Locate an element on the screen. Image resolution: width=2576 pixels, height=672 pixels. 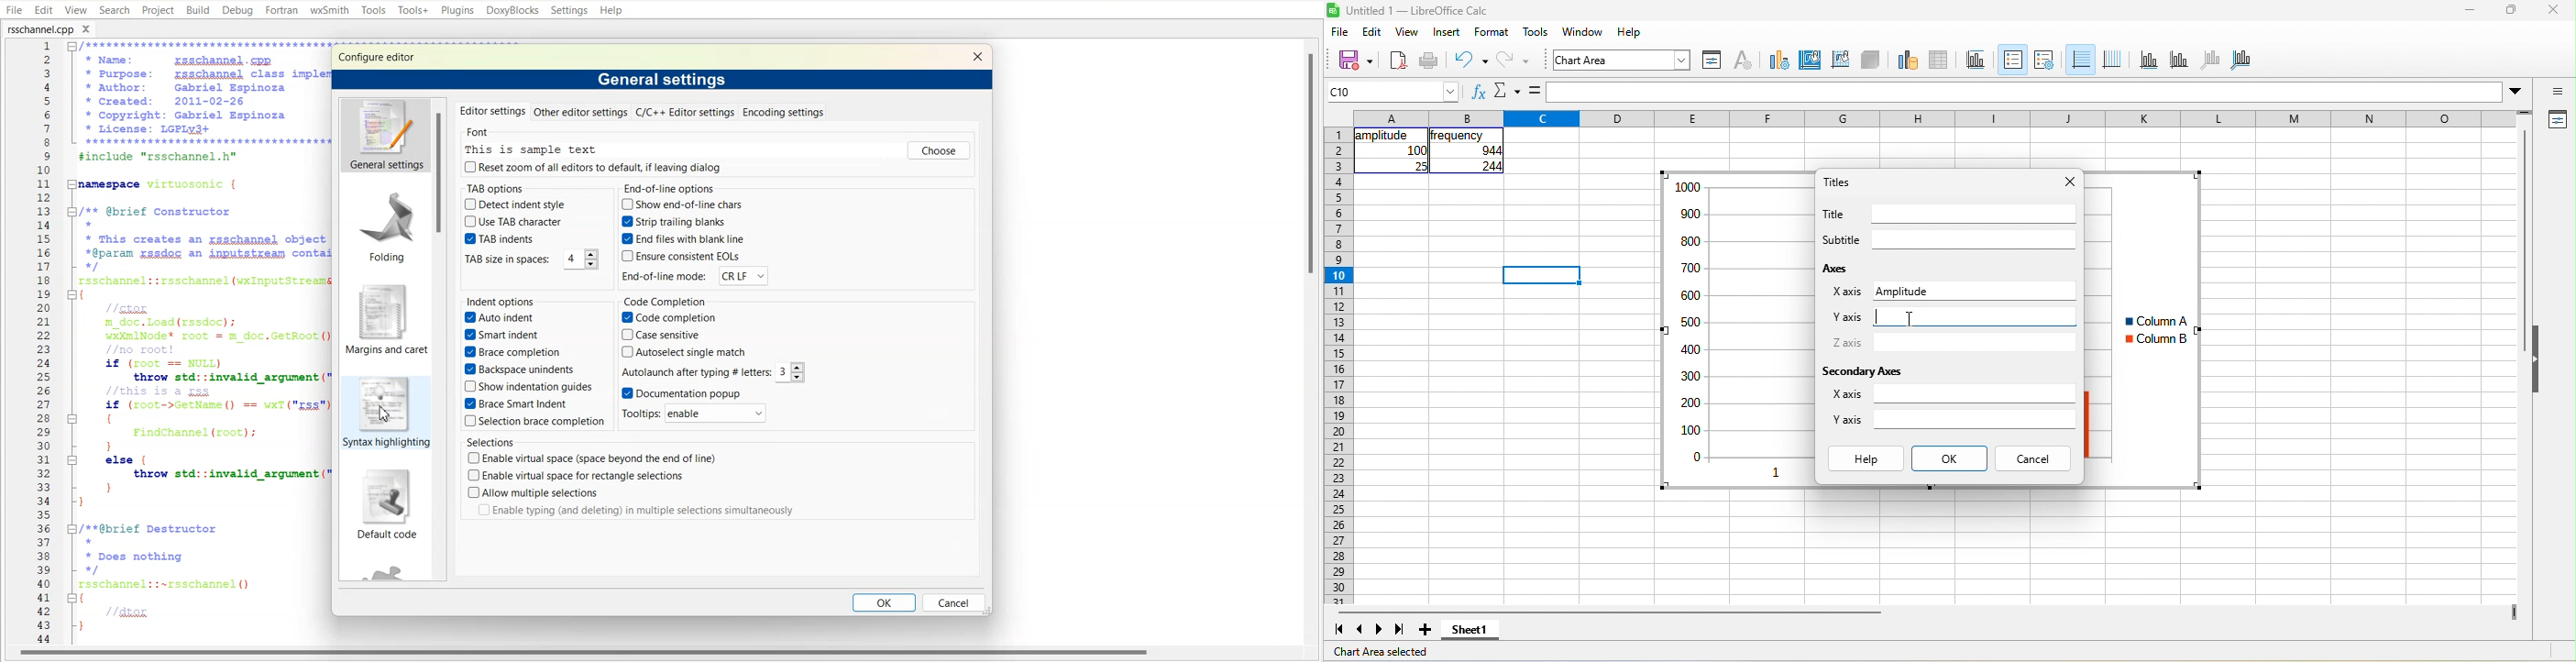
More options is located at coordinates (2515, 93).